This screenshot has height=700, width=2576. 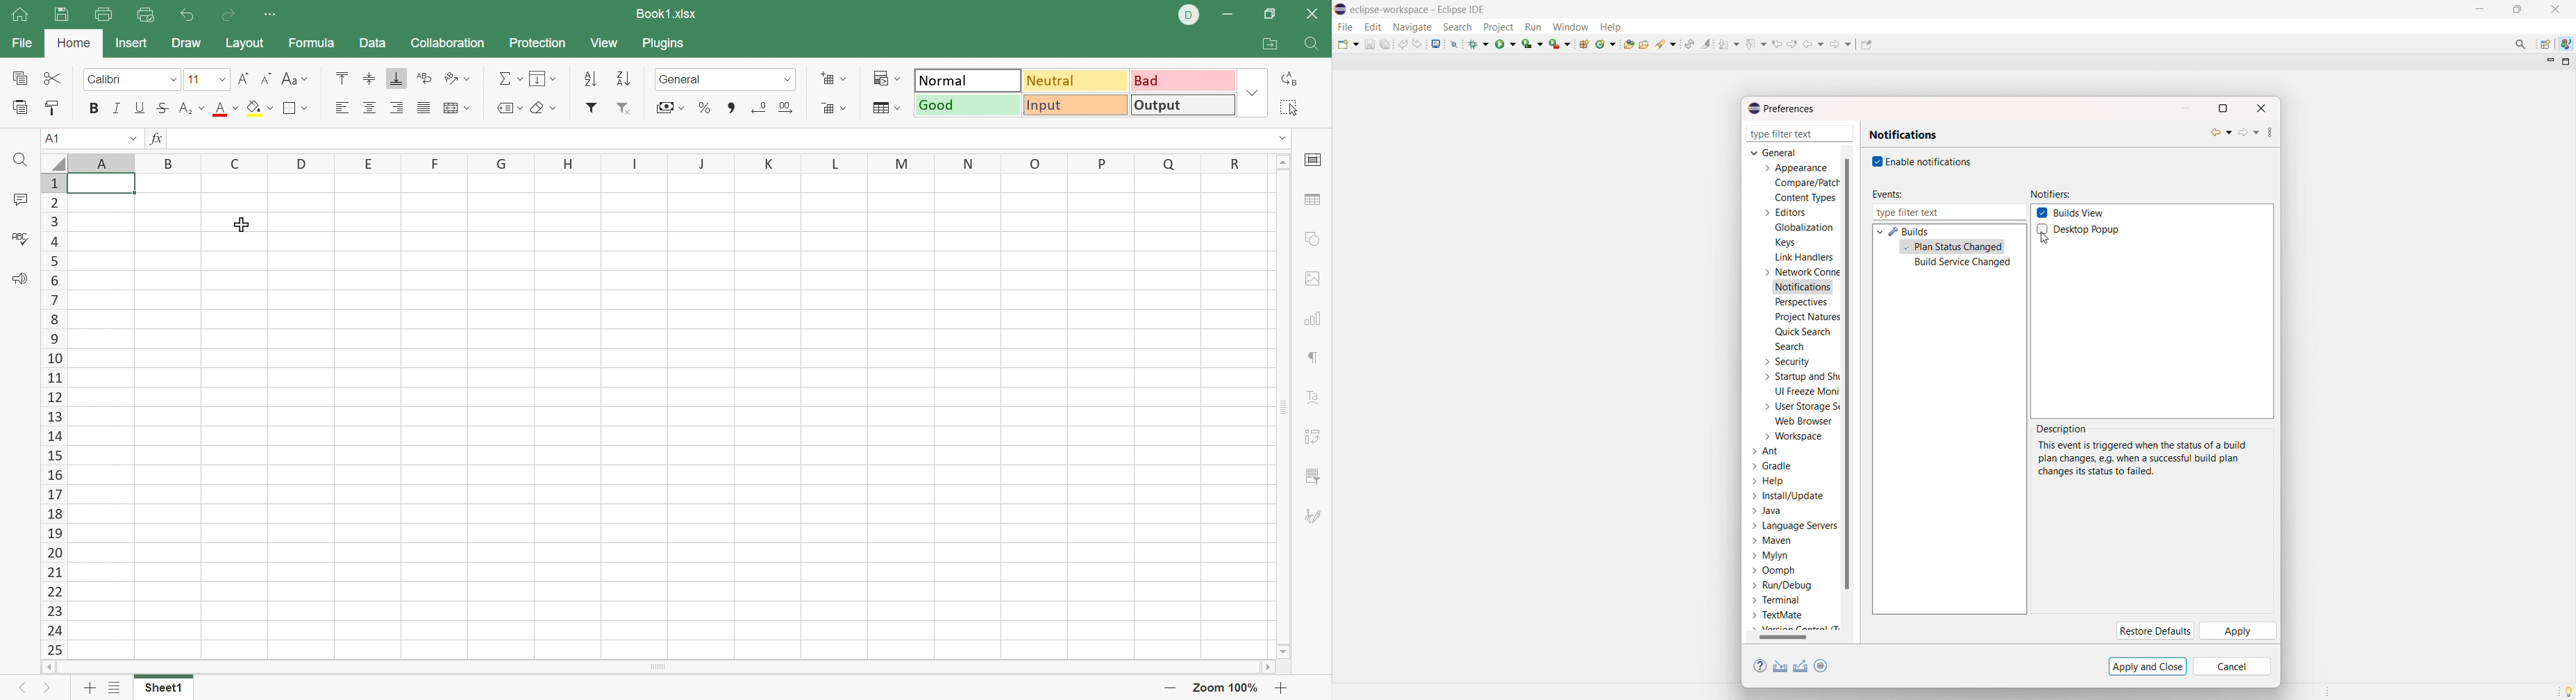 What do you see at coordinates (108, 78) in the screenshot?
I see `Calibri` at bounding box center [108, 78].